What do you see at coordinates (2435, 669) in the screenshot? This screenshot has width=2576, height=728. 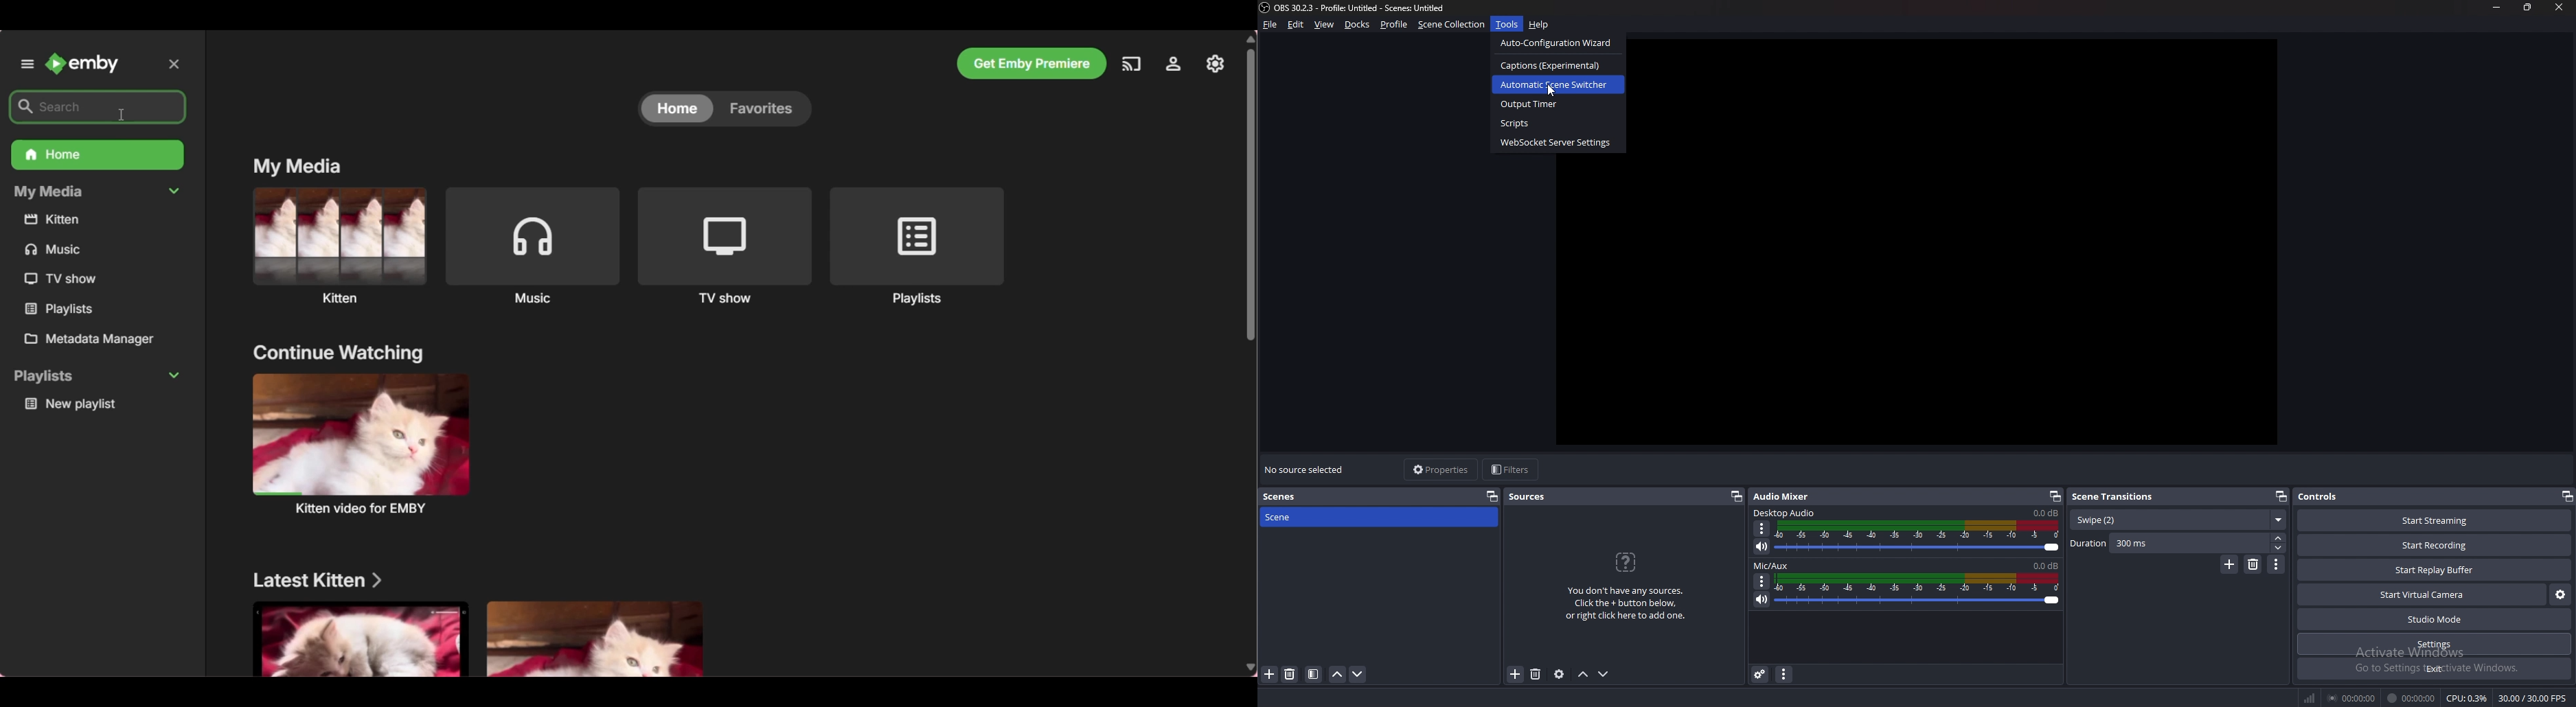 I see `exit` at bounding box center [2435, 669].